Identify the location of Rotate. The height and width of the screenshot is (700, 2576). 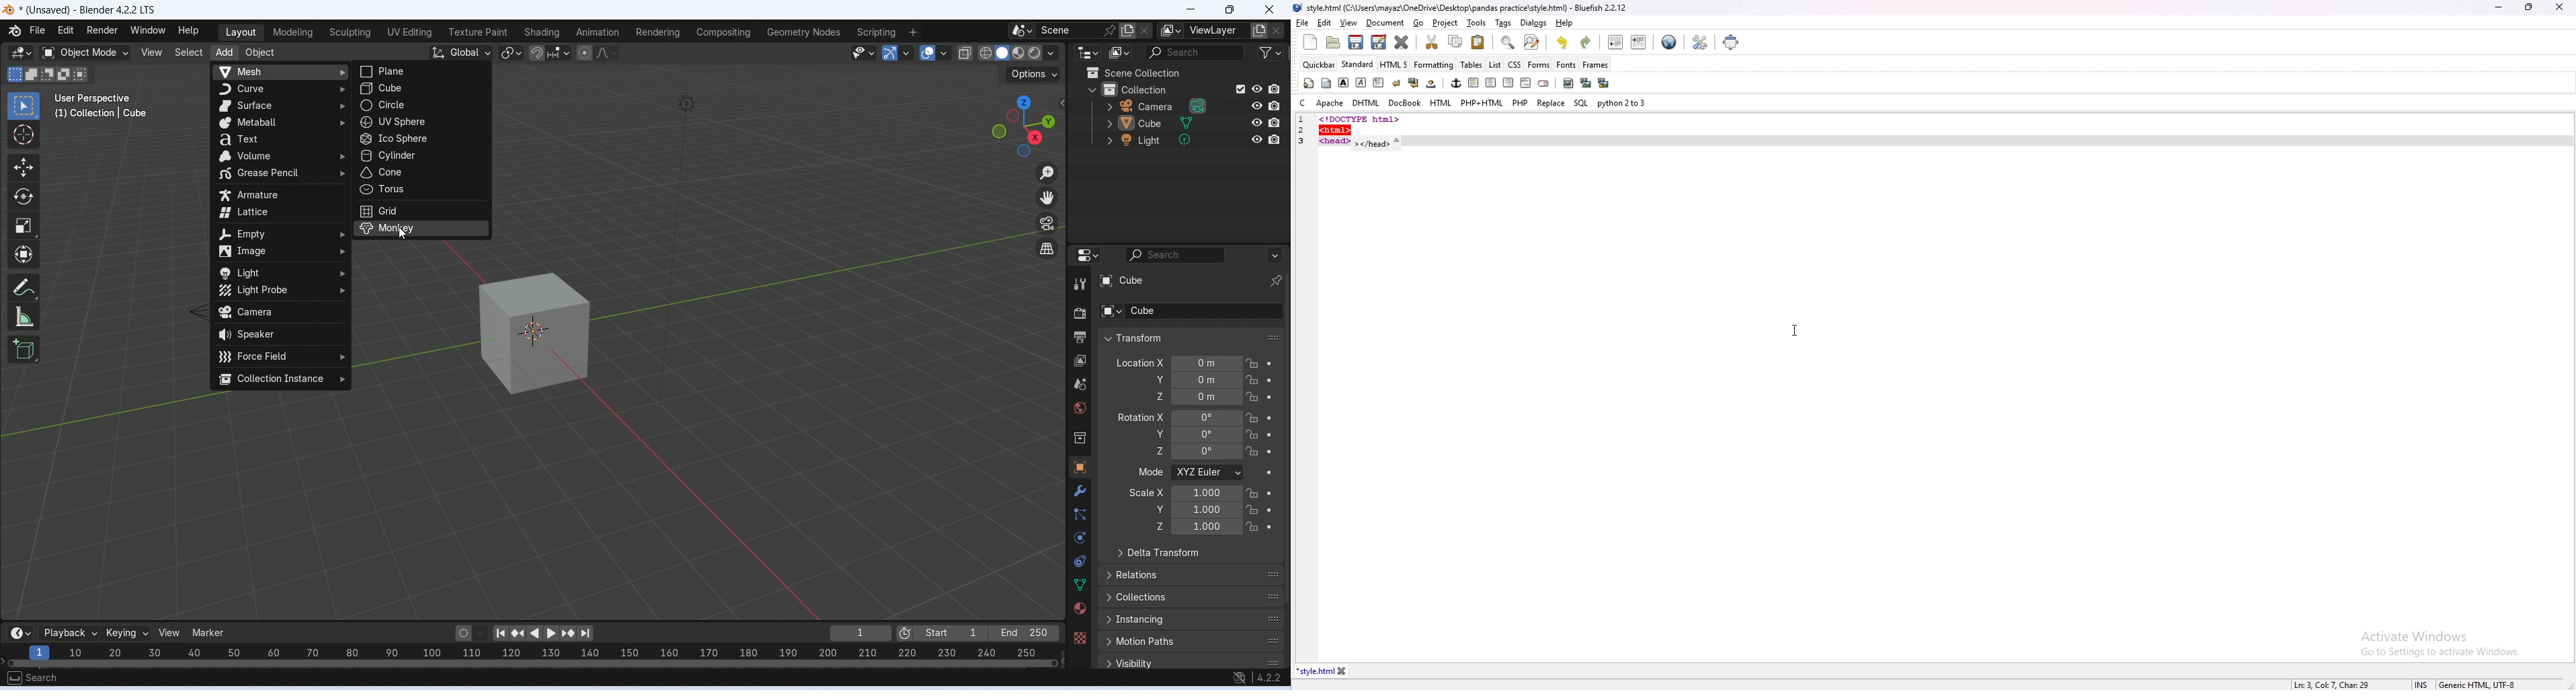
(23, 197).